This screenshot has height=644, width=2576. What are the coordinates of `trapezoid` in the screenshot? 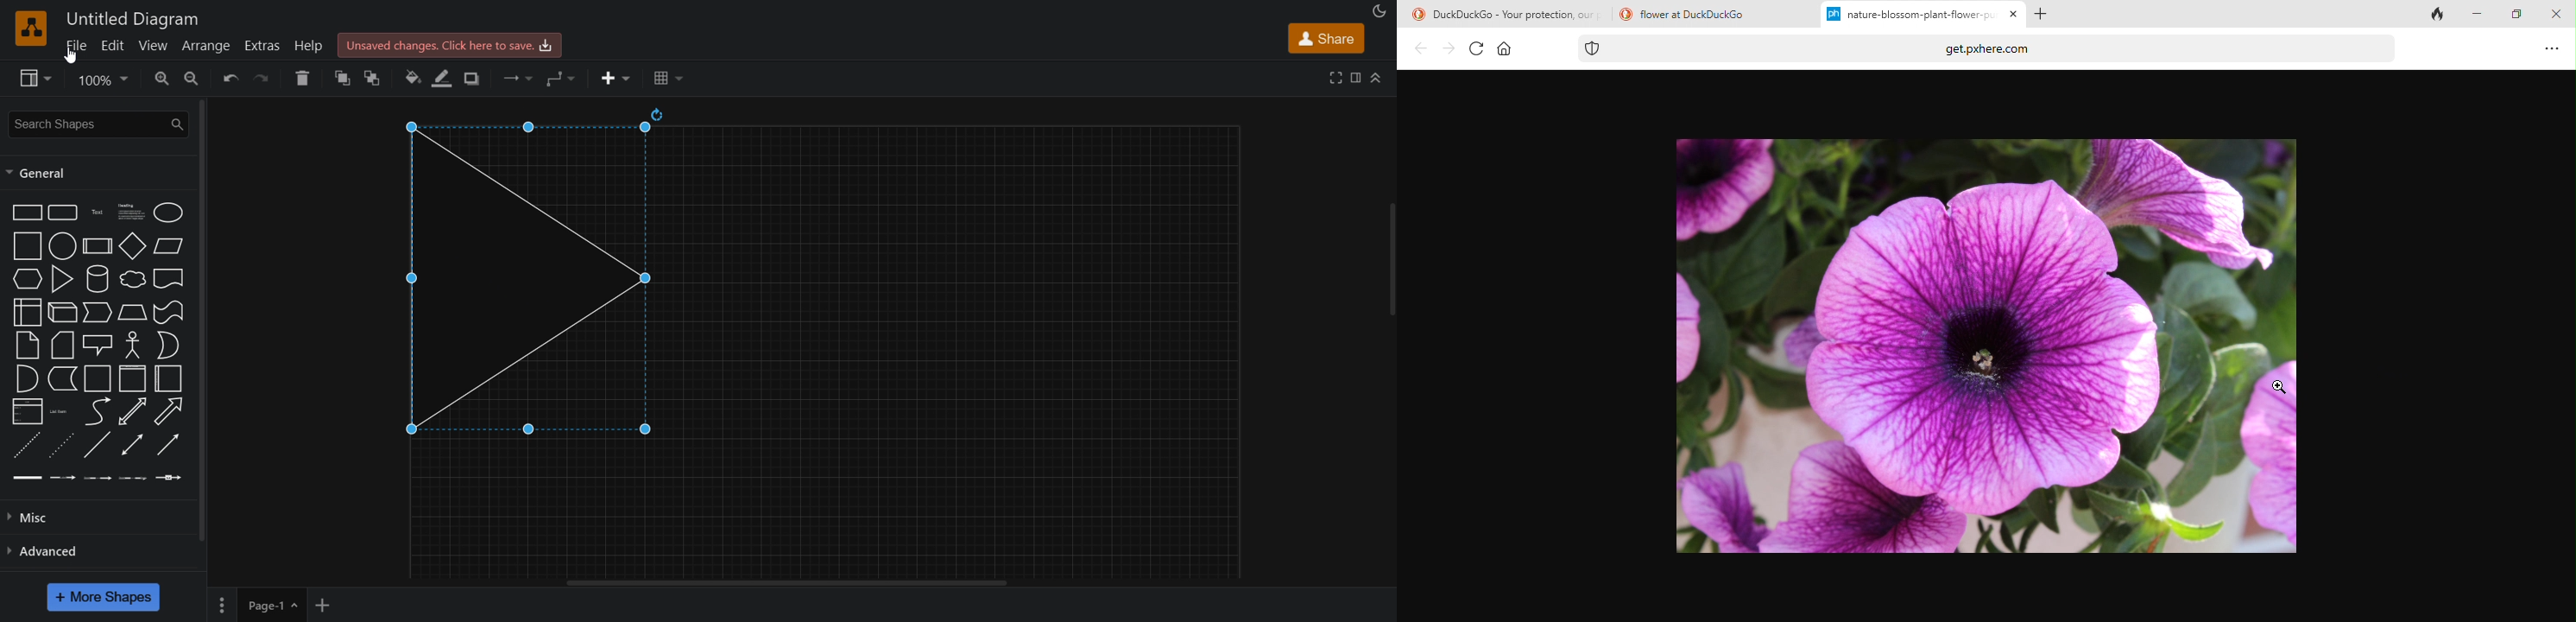 It's located at (132, 312).